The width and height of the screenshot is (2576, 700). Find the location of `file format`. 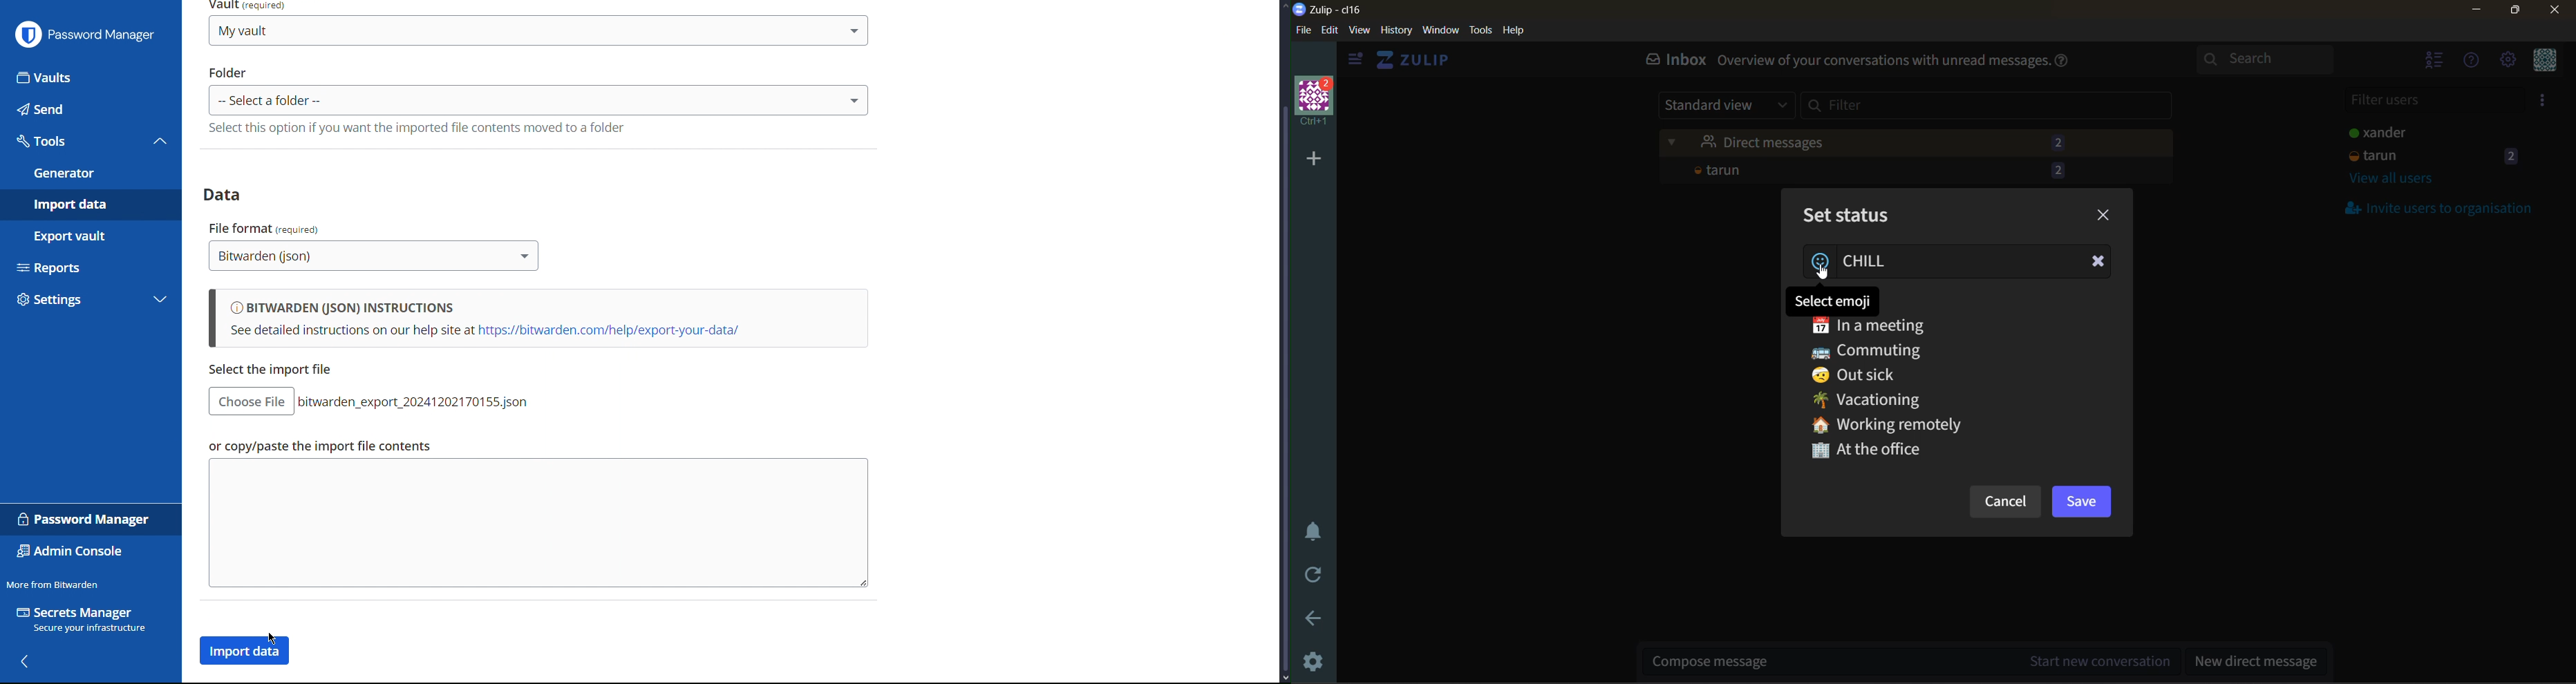

file format is located at coordinates (266, 227).